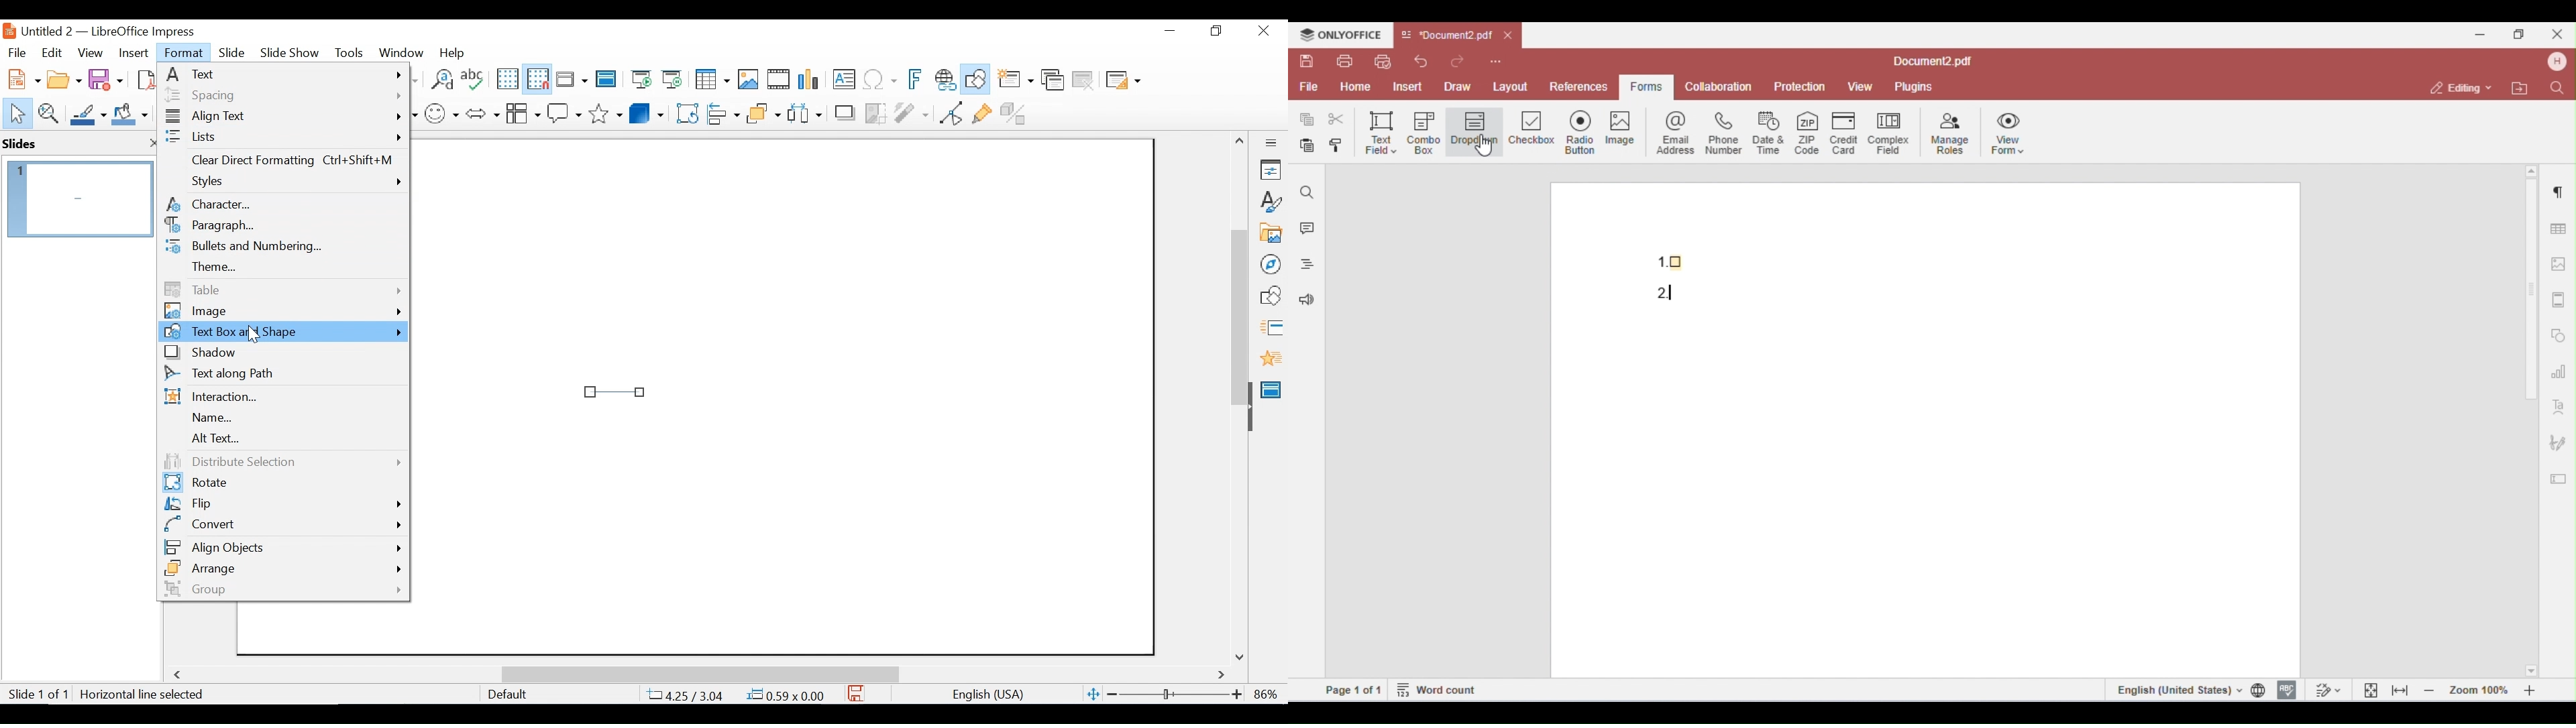 Image resolution: width=2576 pixels, height=728 pixels. I want to click on Insert, so click(132, 53).